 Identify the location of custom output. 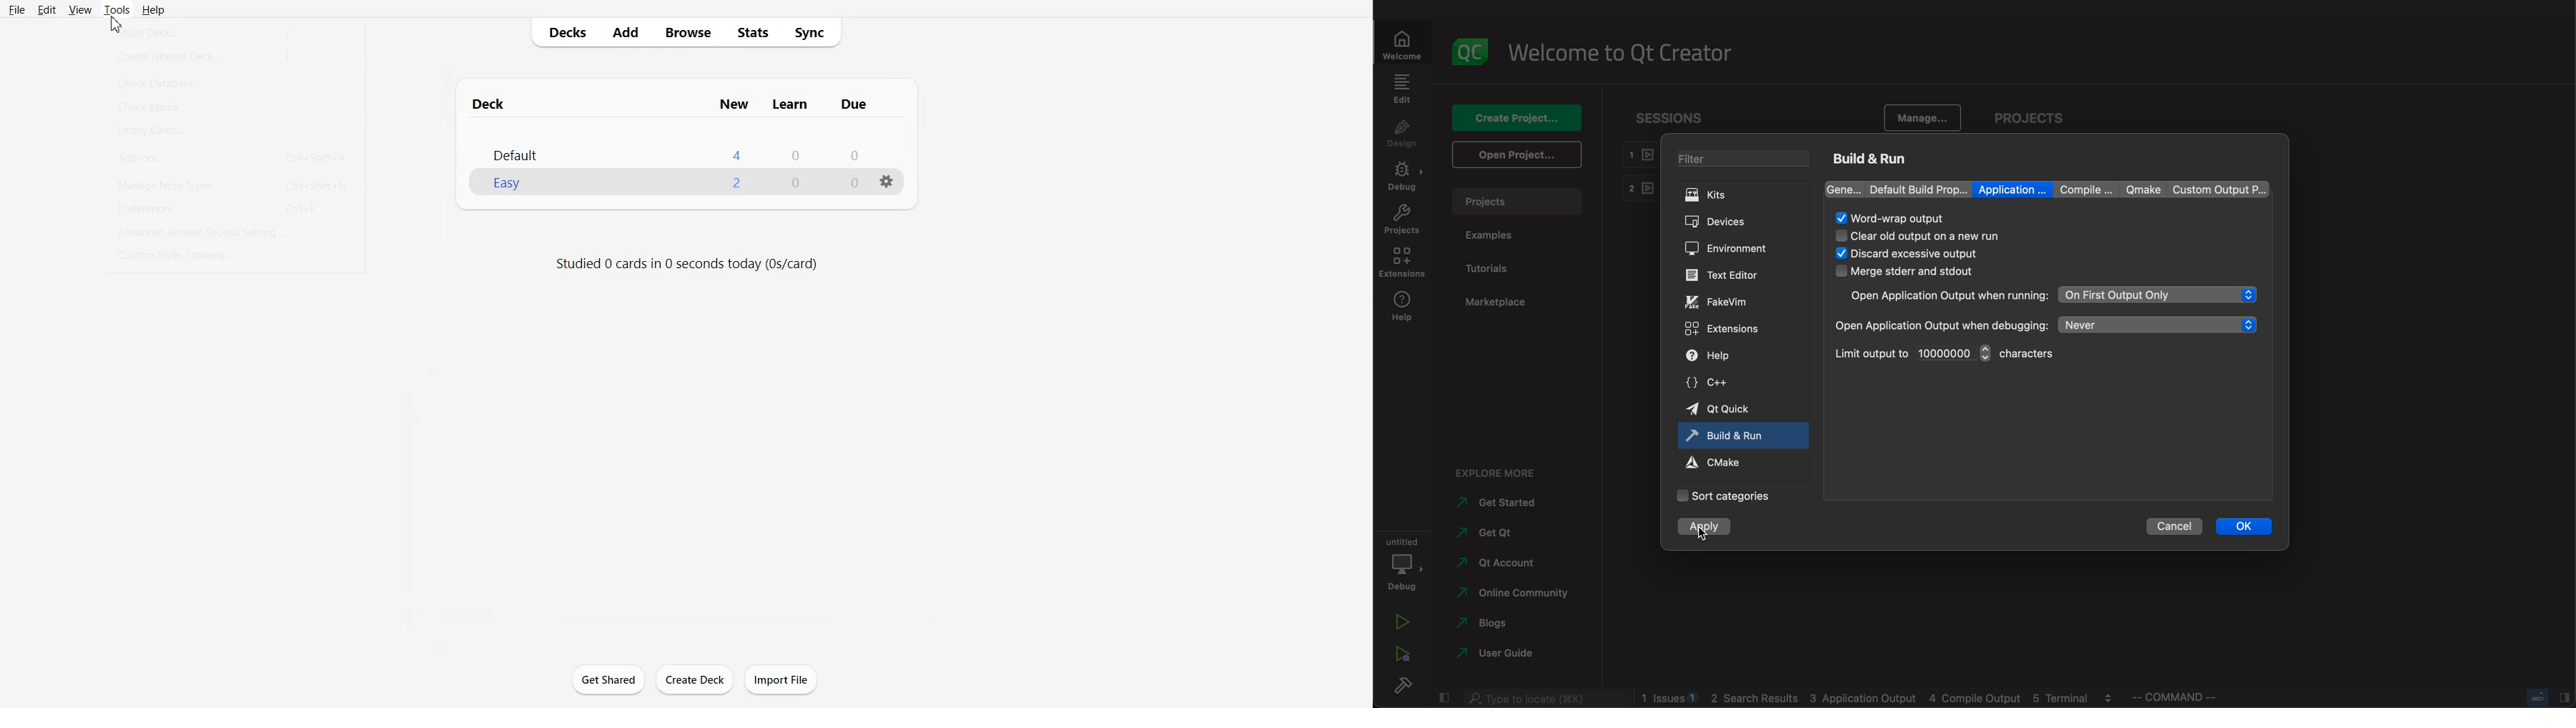
(2214, 188).